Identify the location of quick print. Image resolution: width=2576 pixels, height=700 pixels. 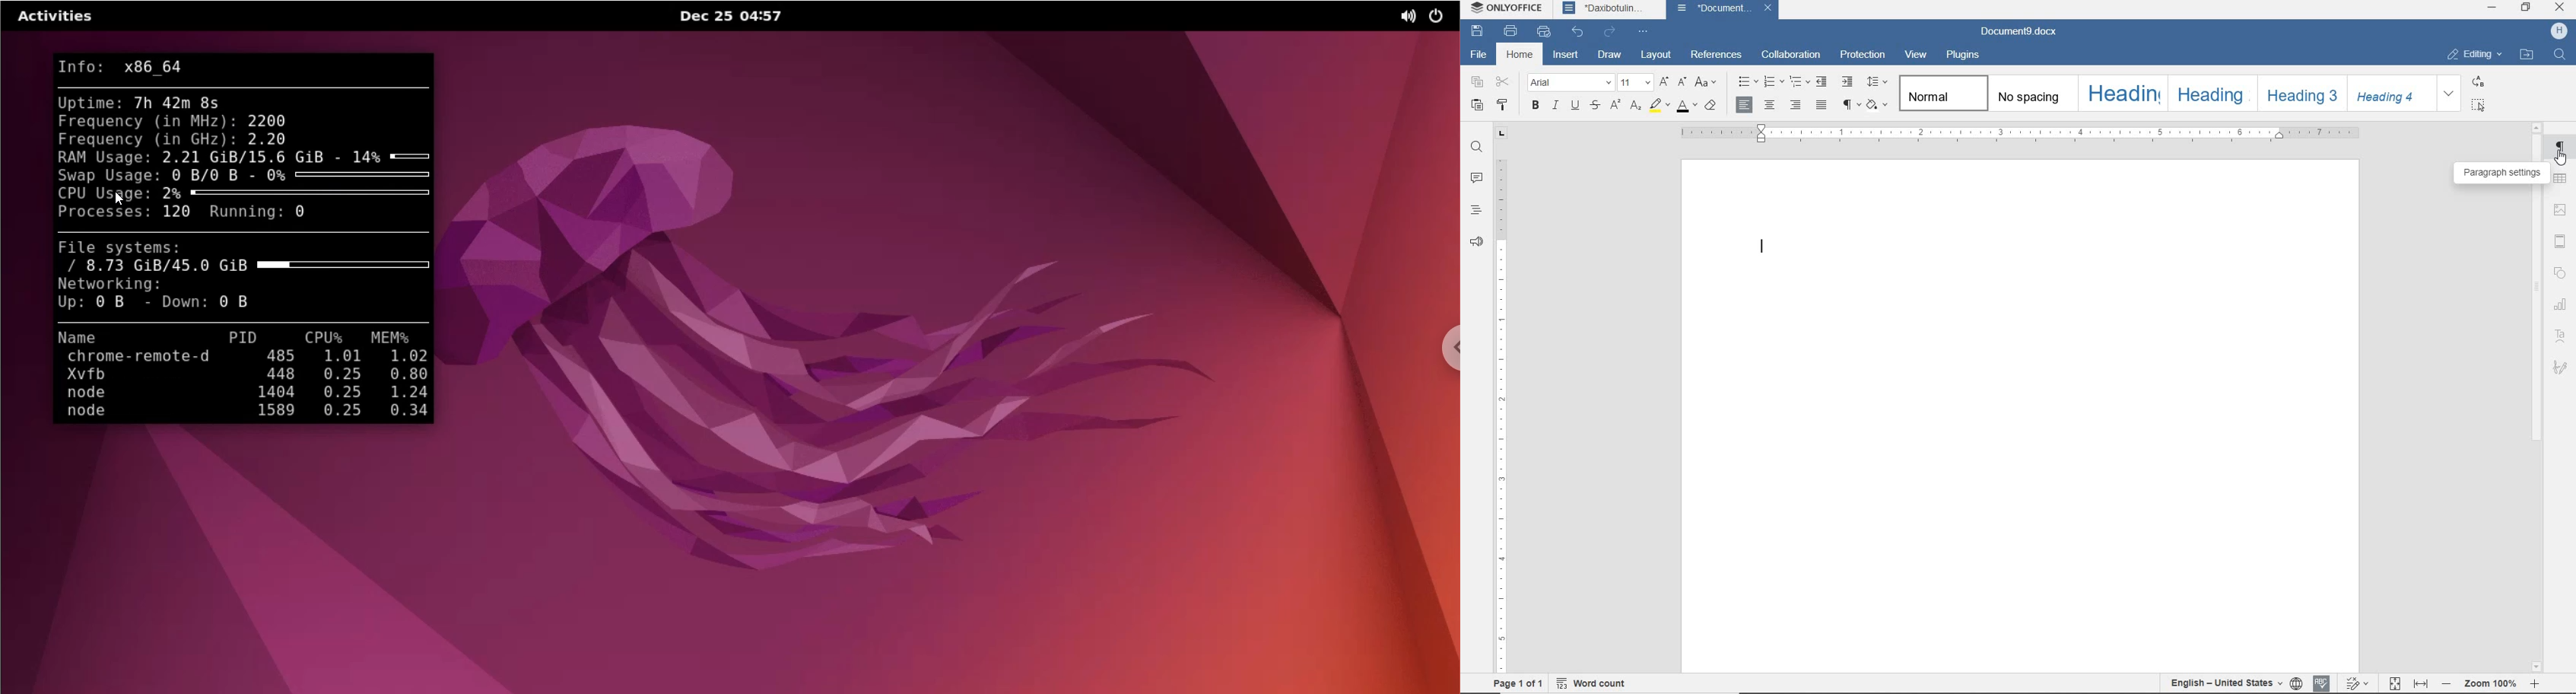
(1545, 32).